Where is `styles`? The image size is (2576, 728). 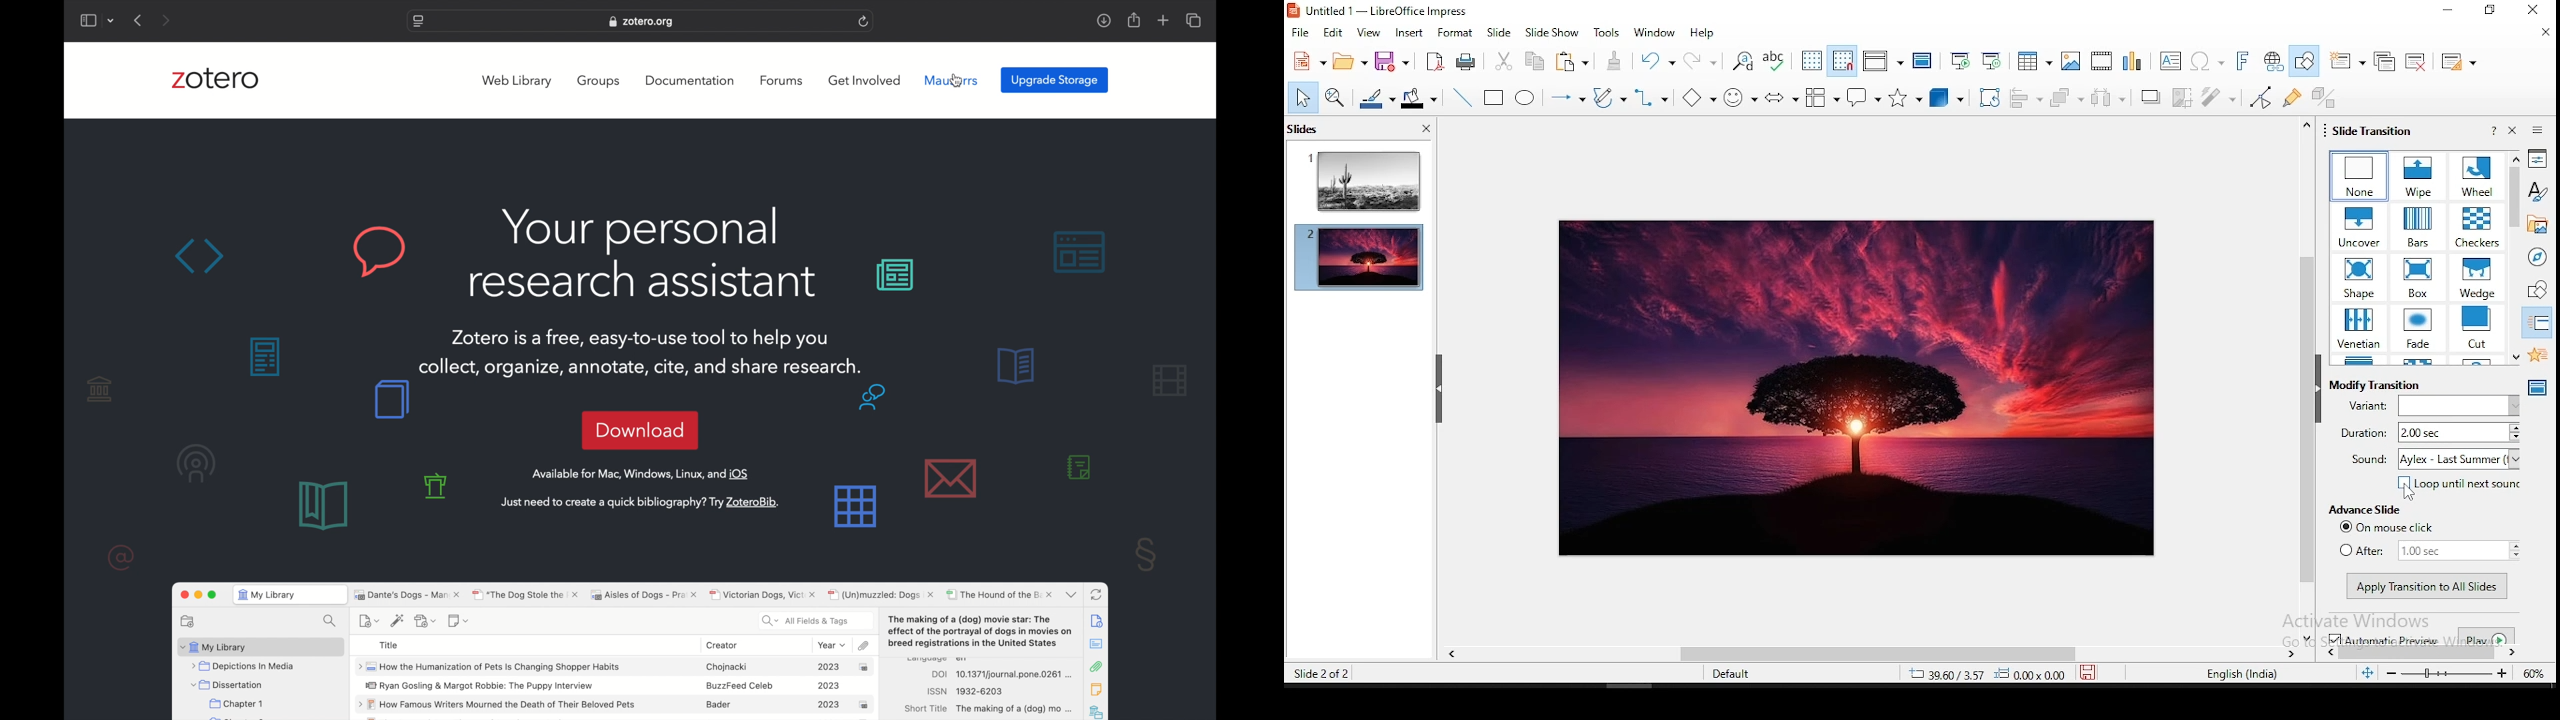 styles is located at coordinates (2538, 193).